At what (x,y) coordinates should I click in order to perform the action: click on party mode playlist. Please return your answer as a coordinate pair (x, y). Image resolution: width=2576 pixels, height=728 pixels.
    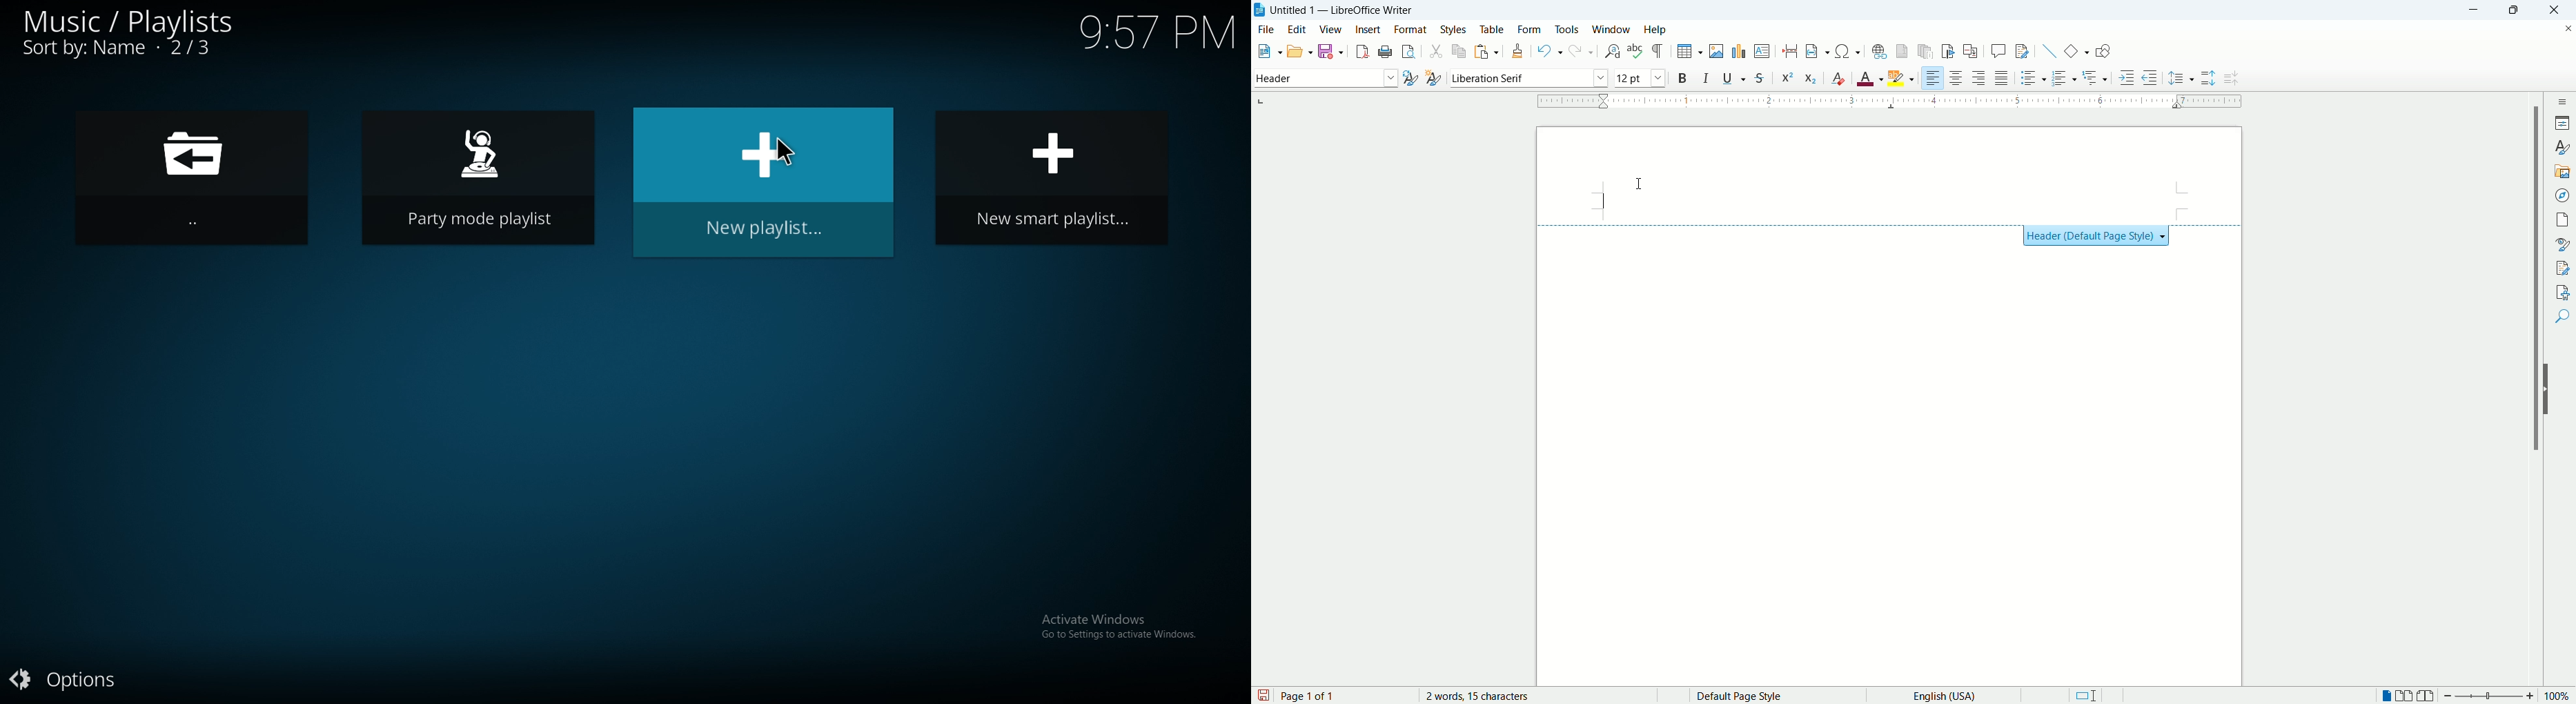
    Looking at the image, I should click on (479, 176).